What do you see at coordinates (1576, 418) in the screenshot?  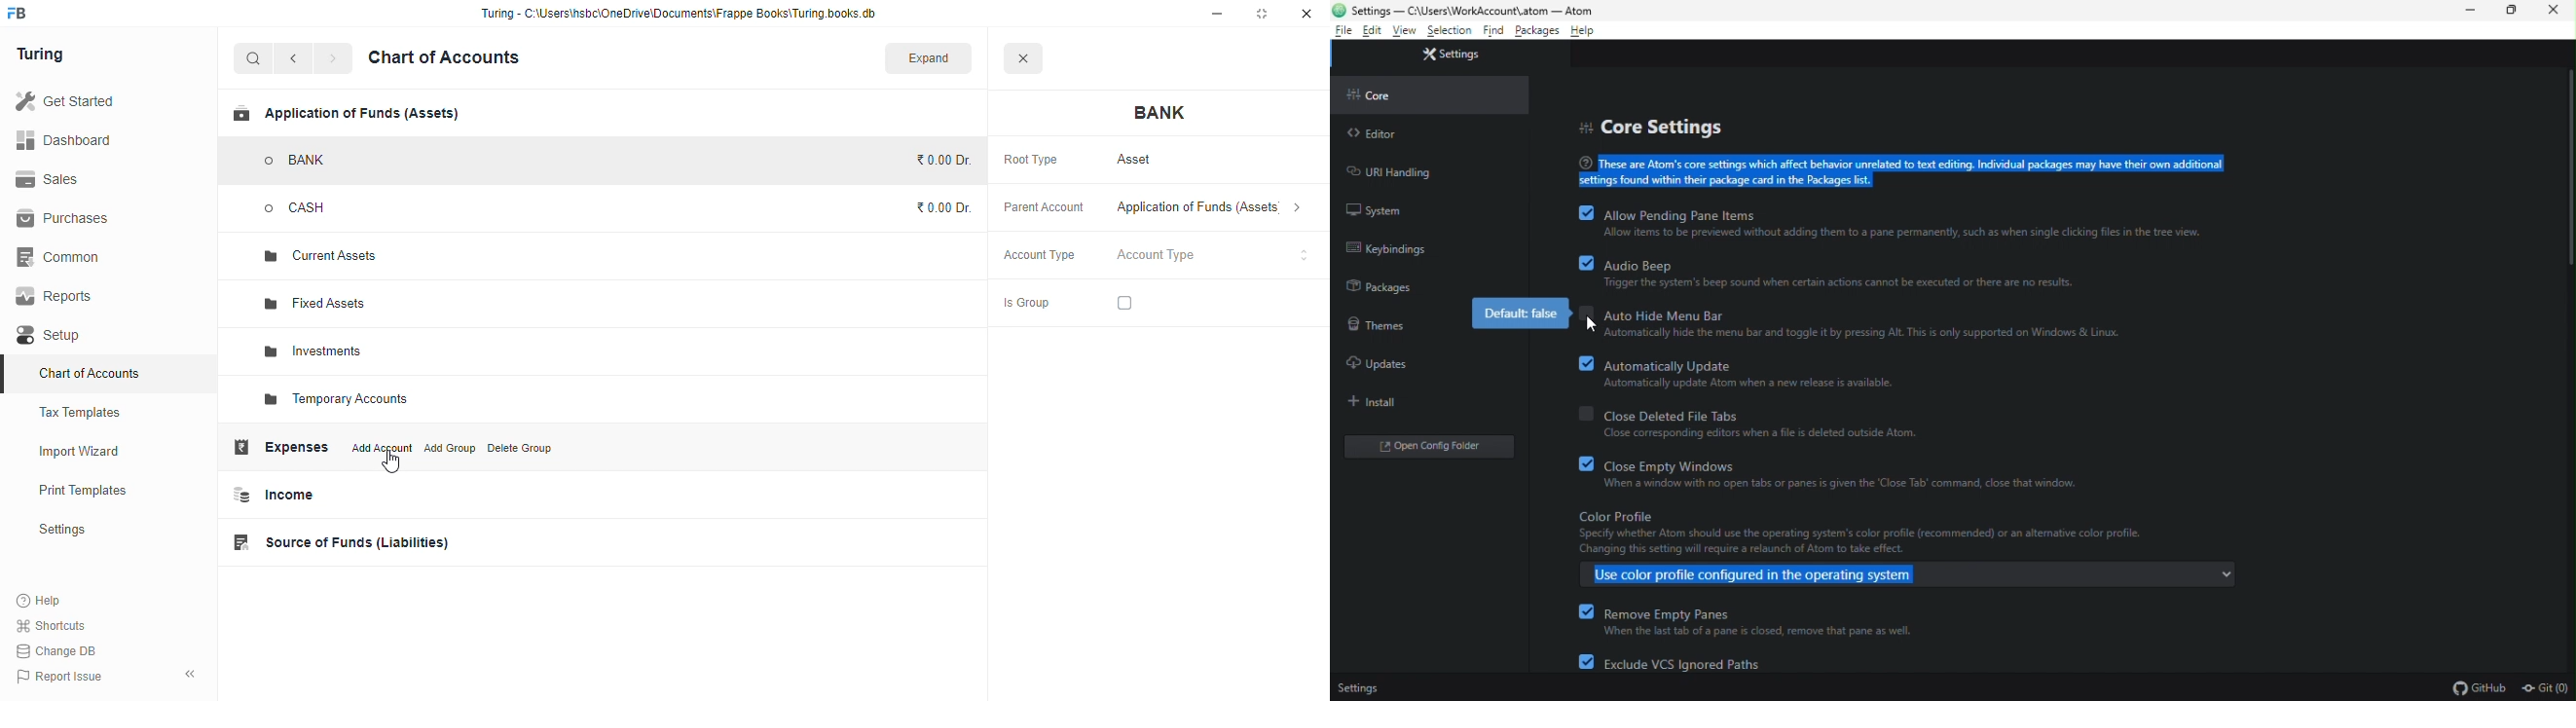 I see `checkbox` at bounding box center [1576, 418].